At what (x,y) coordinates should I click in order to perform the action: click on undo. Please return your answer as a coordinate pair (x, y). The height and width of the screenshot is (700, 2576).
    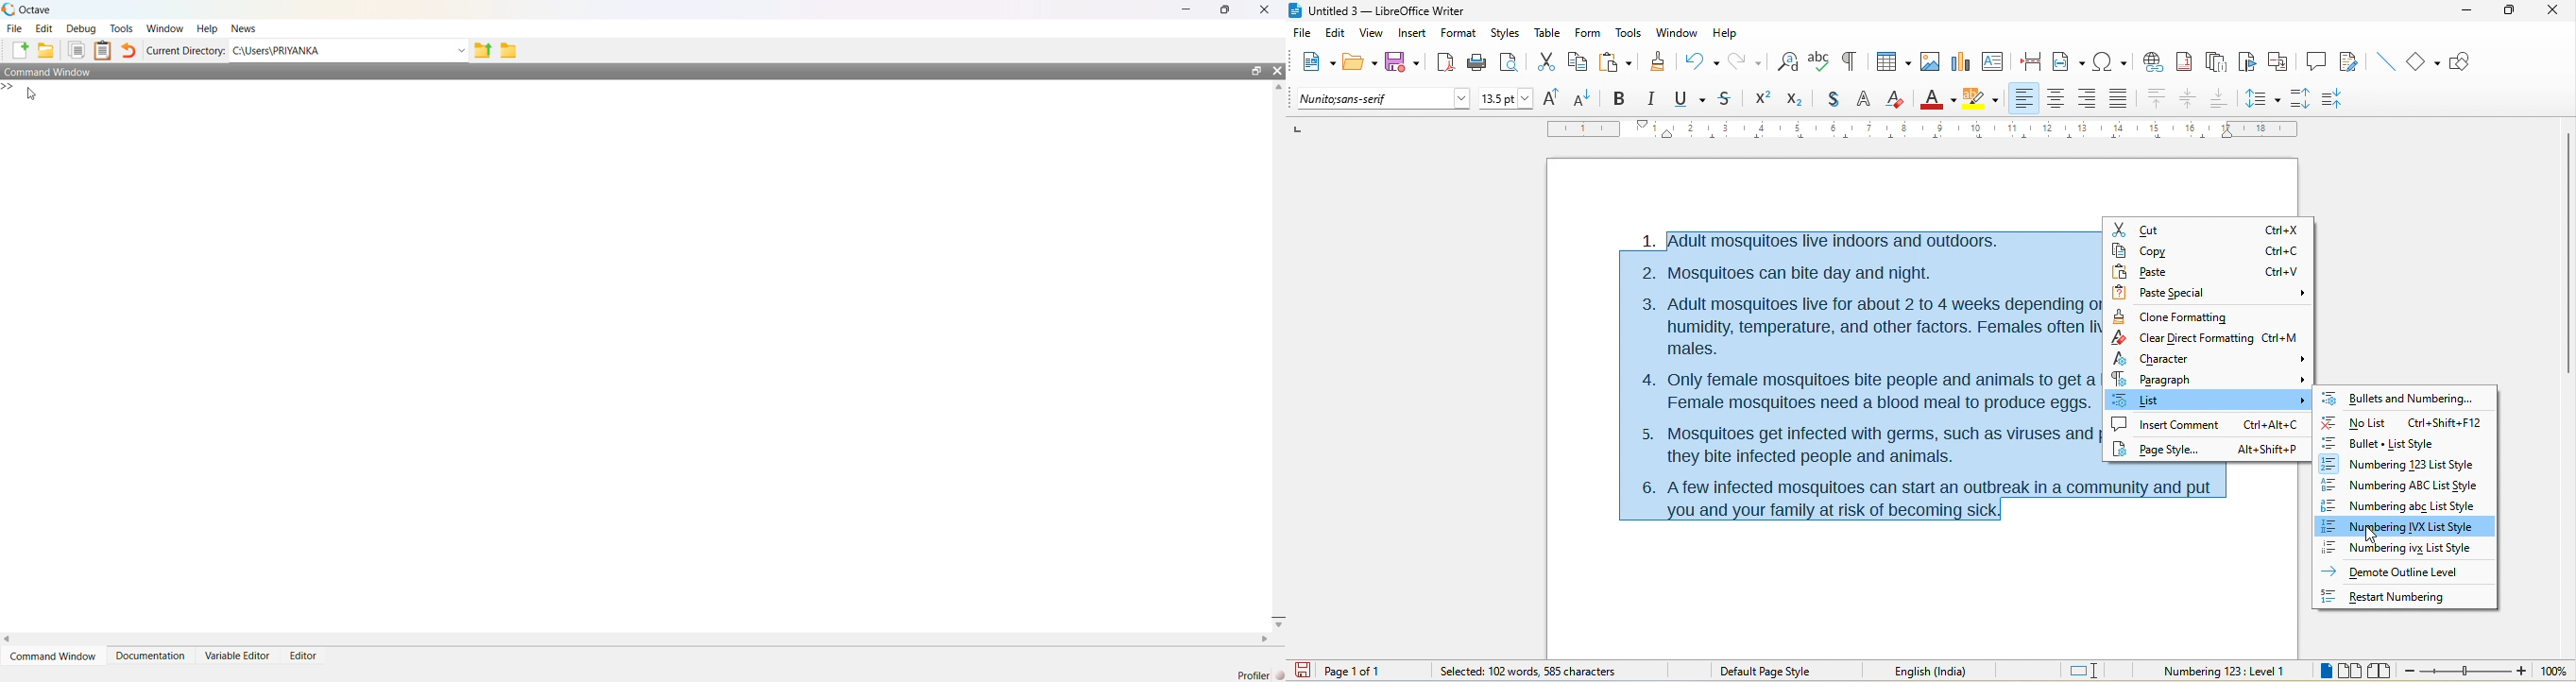
    Looking at the image, I should click on (1702, 60).